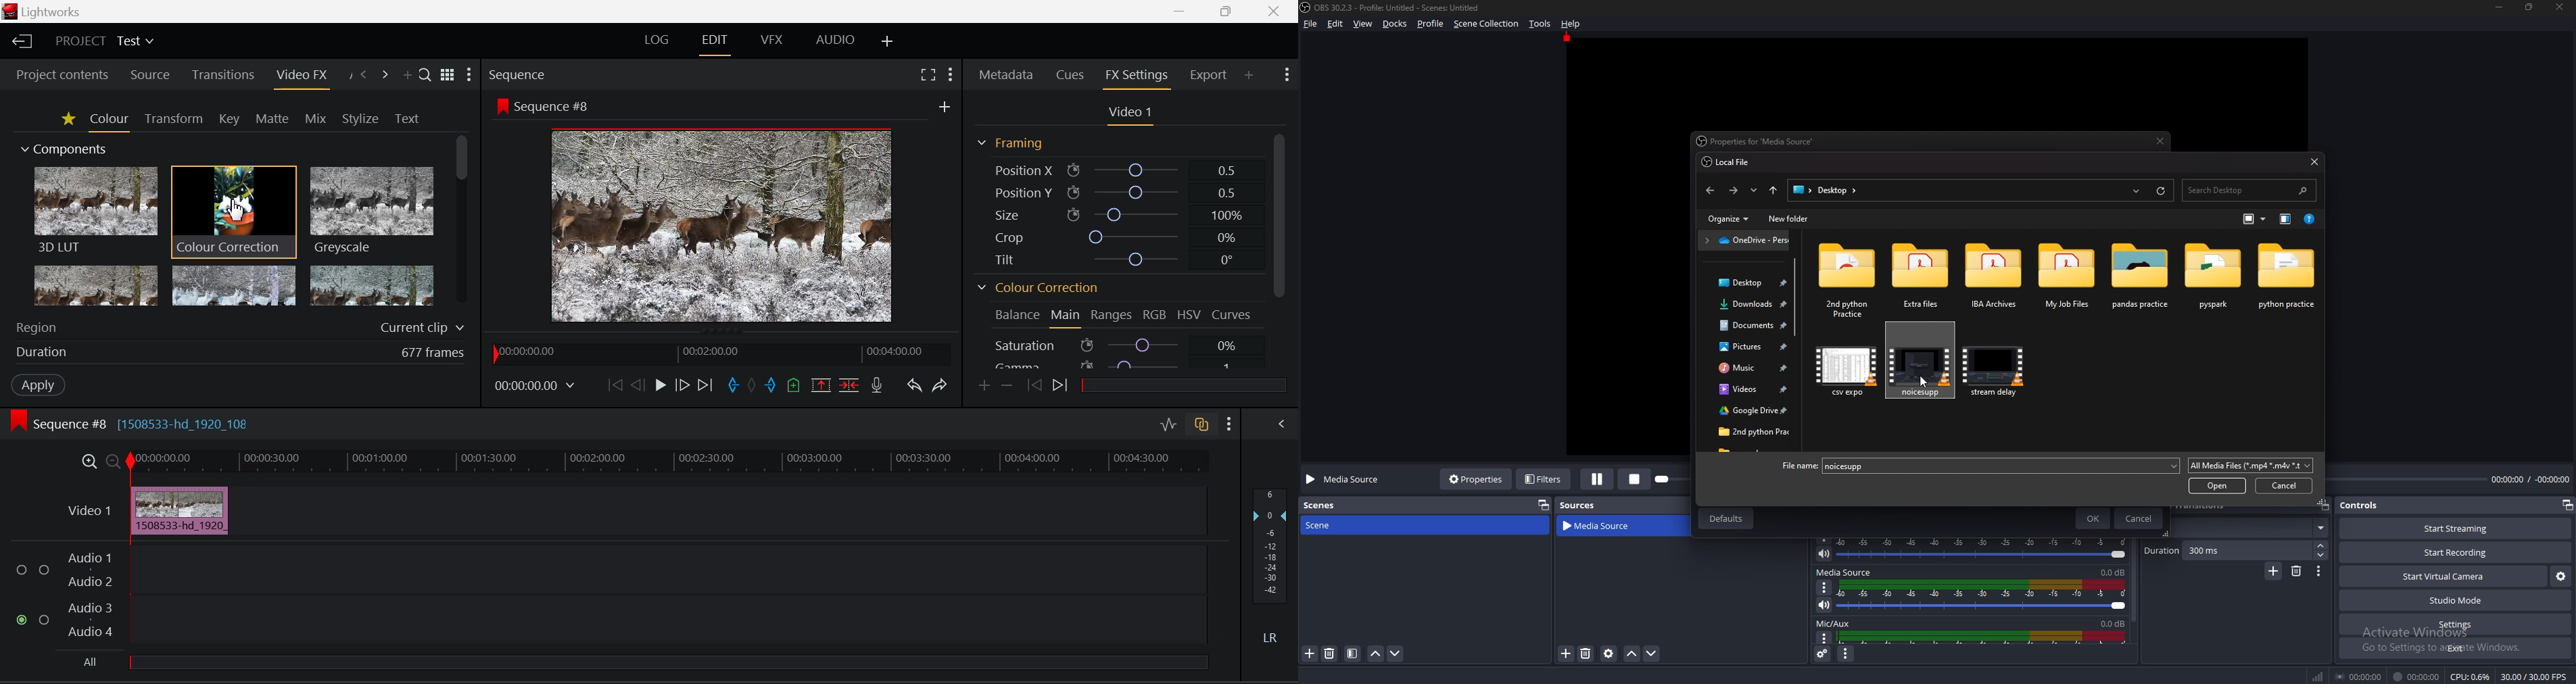 The image size is (2576, 700). What do you see at coordinates (2285, 486) in the screenshot?
I see `Cancel` at bounding box center [2285, 486].